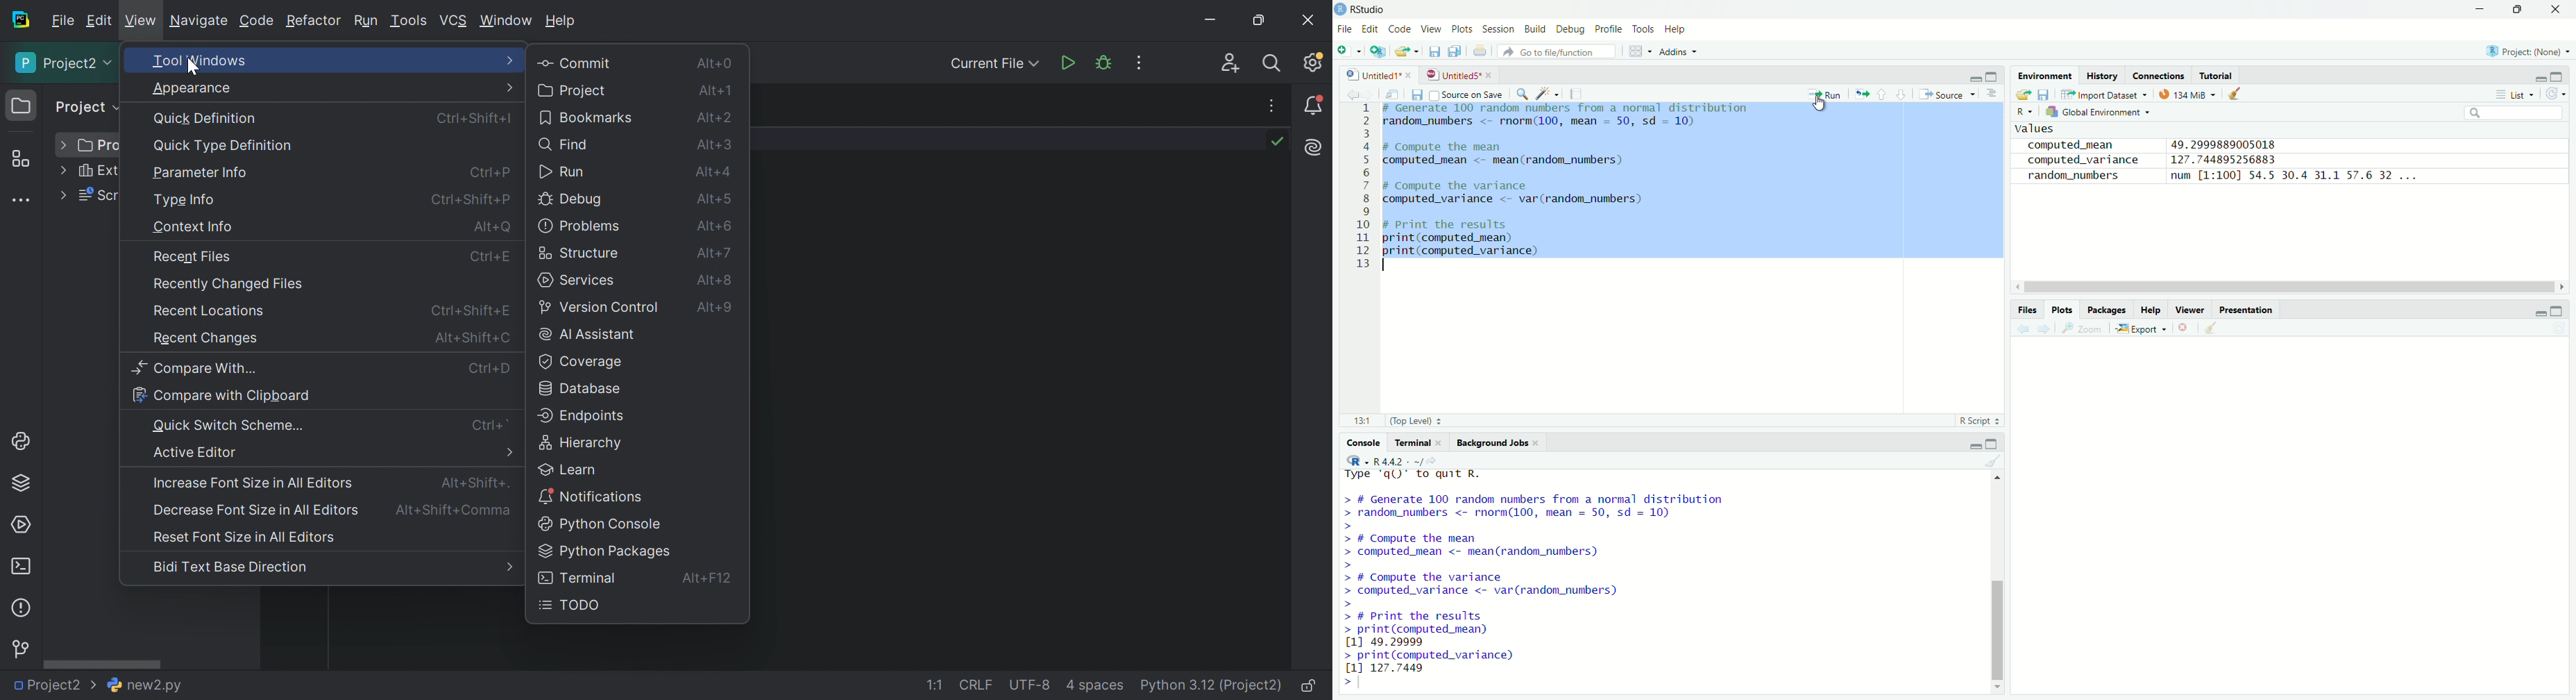 The height and width of the screenshot is (700, 2576). Describe the element at coordinates (1949, 94) in the screenshot. I see `source` at that location.